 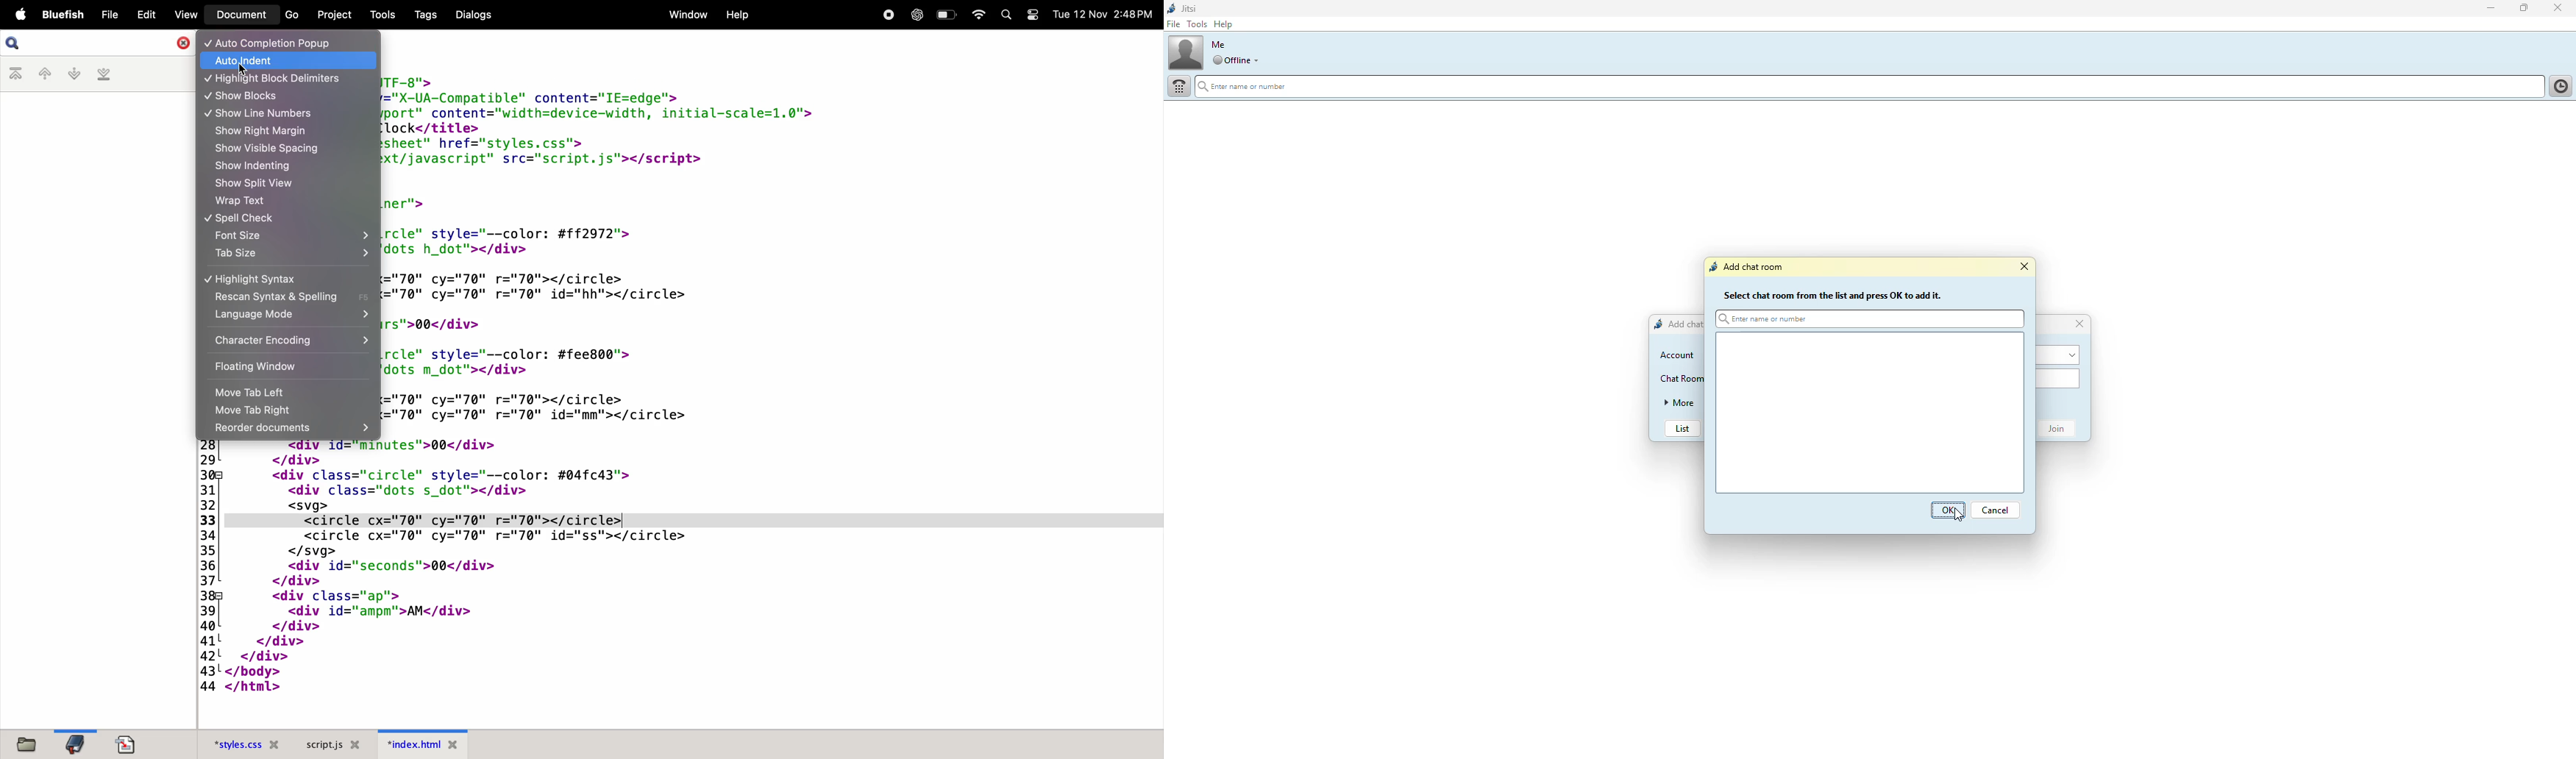 What do you see at coordinates (106, 75) in the screenshot?
I see `last bookmark` at bounding box center [106, 75].